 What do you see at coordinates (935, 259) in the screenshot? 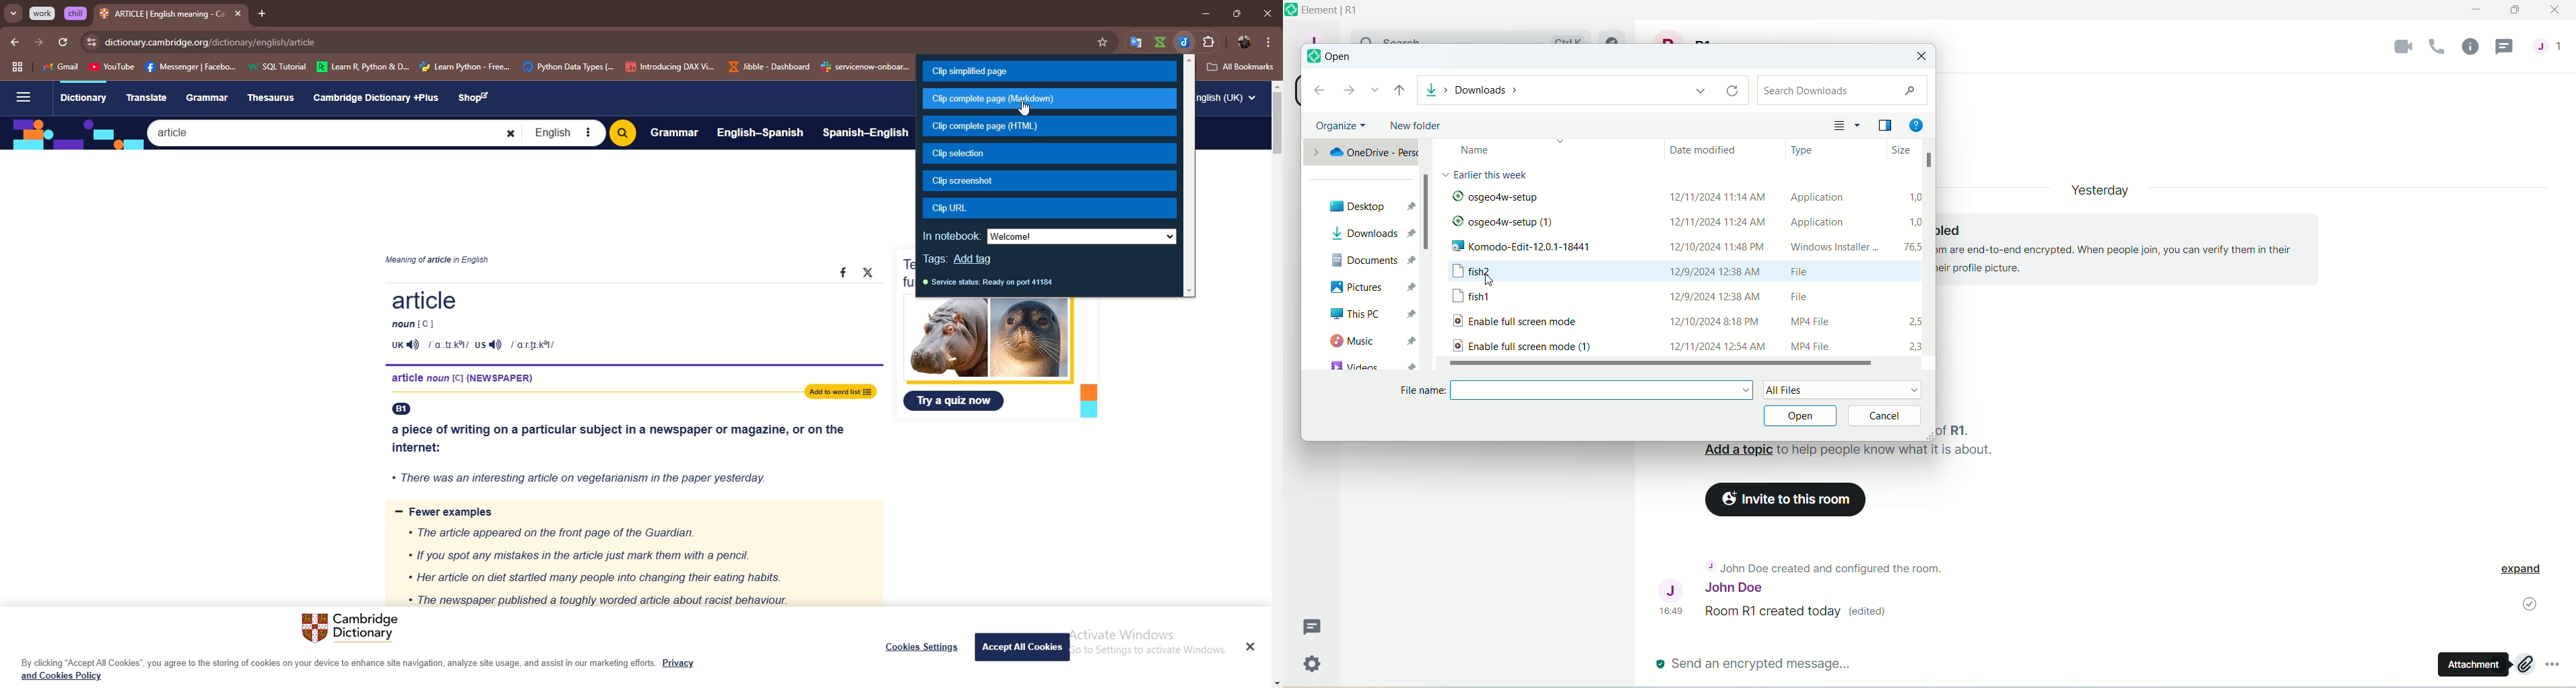
I see `tags` at bounding box center [935, 259].